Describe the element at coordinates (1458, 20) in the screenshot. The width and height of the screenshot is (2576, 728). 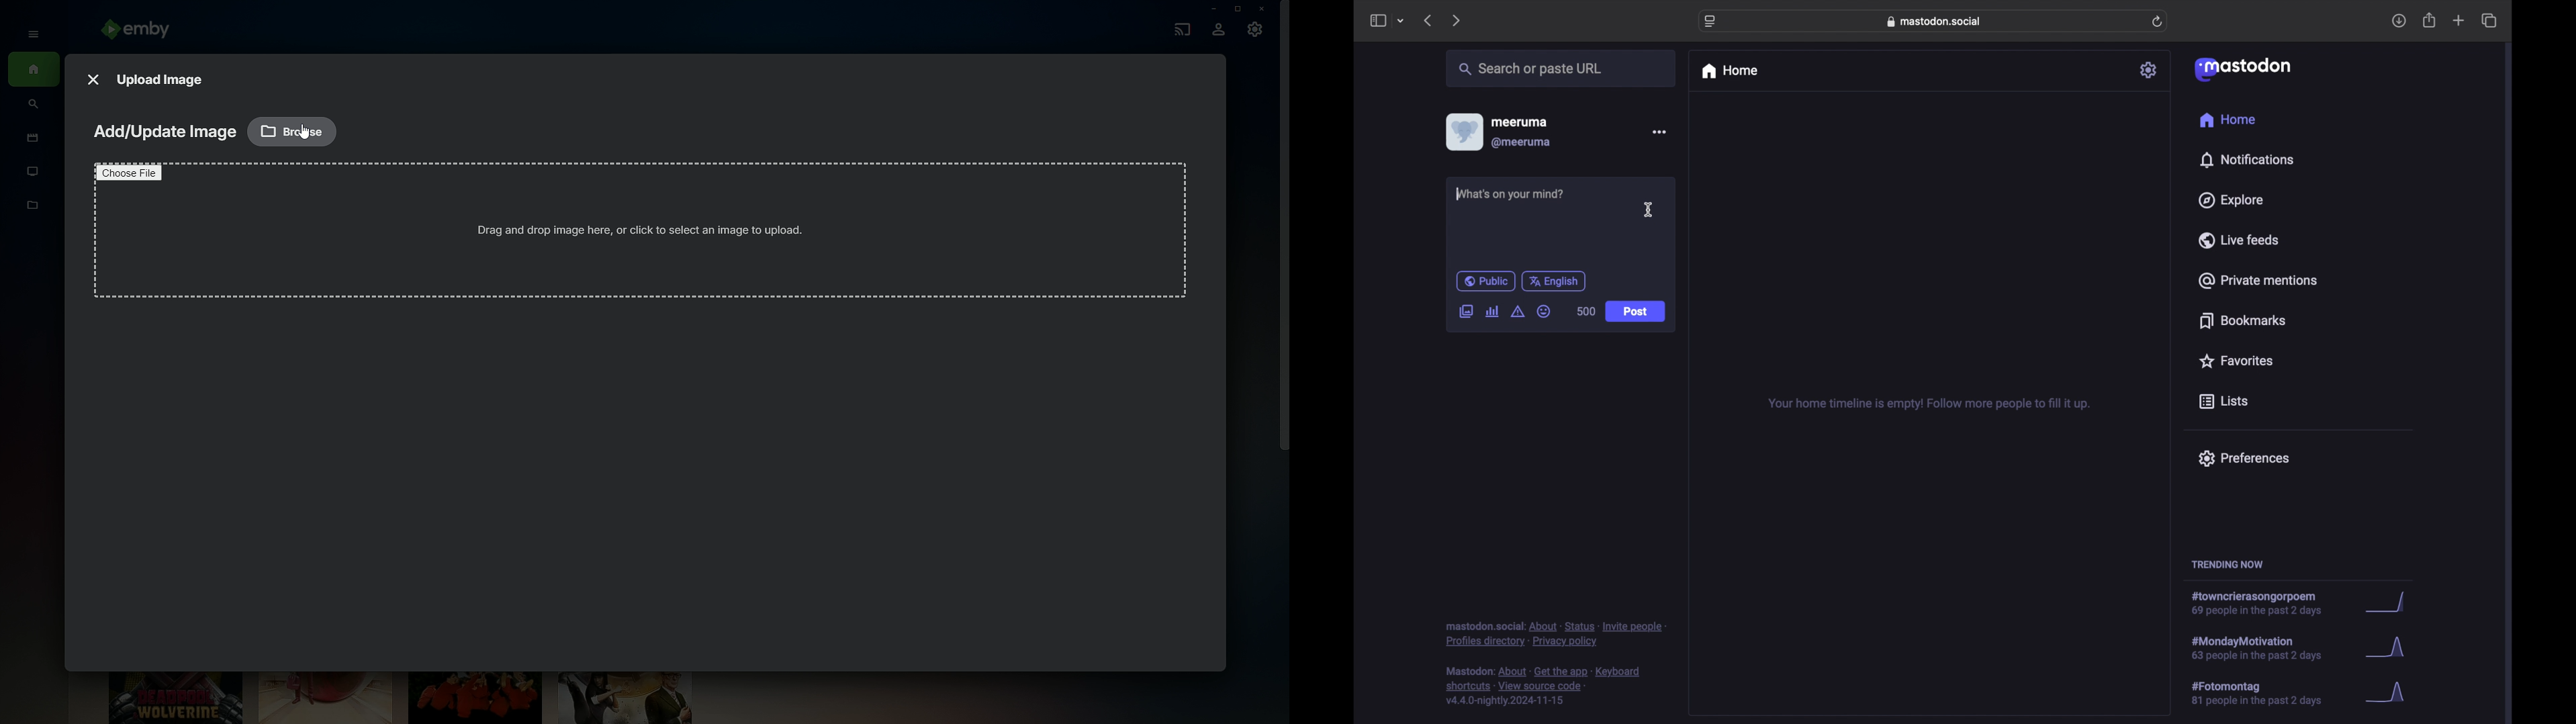
I see `next` at that location.